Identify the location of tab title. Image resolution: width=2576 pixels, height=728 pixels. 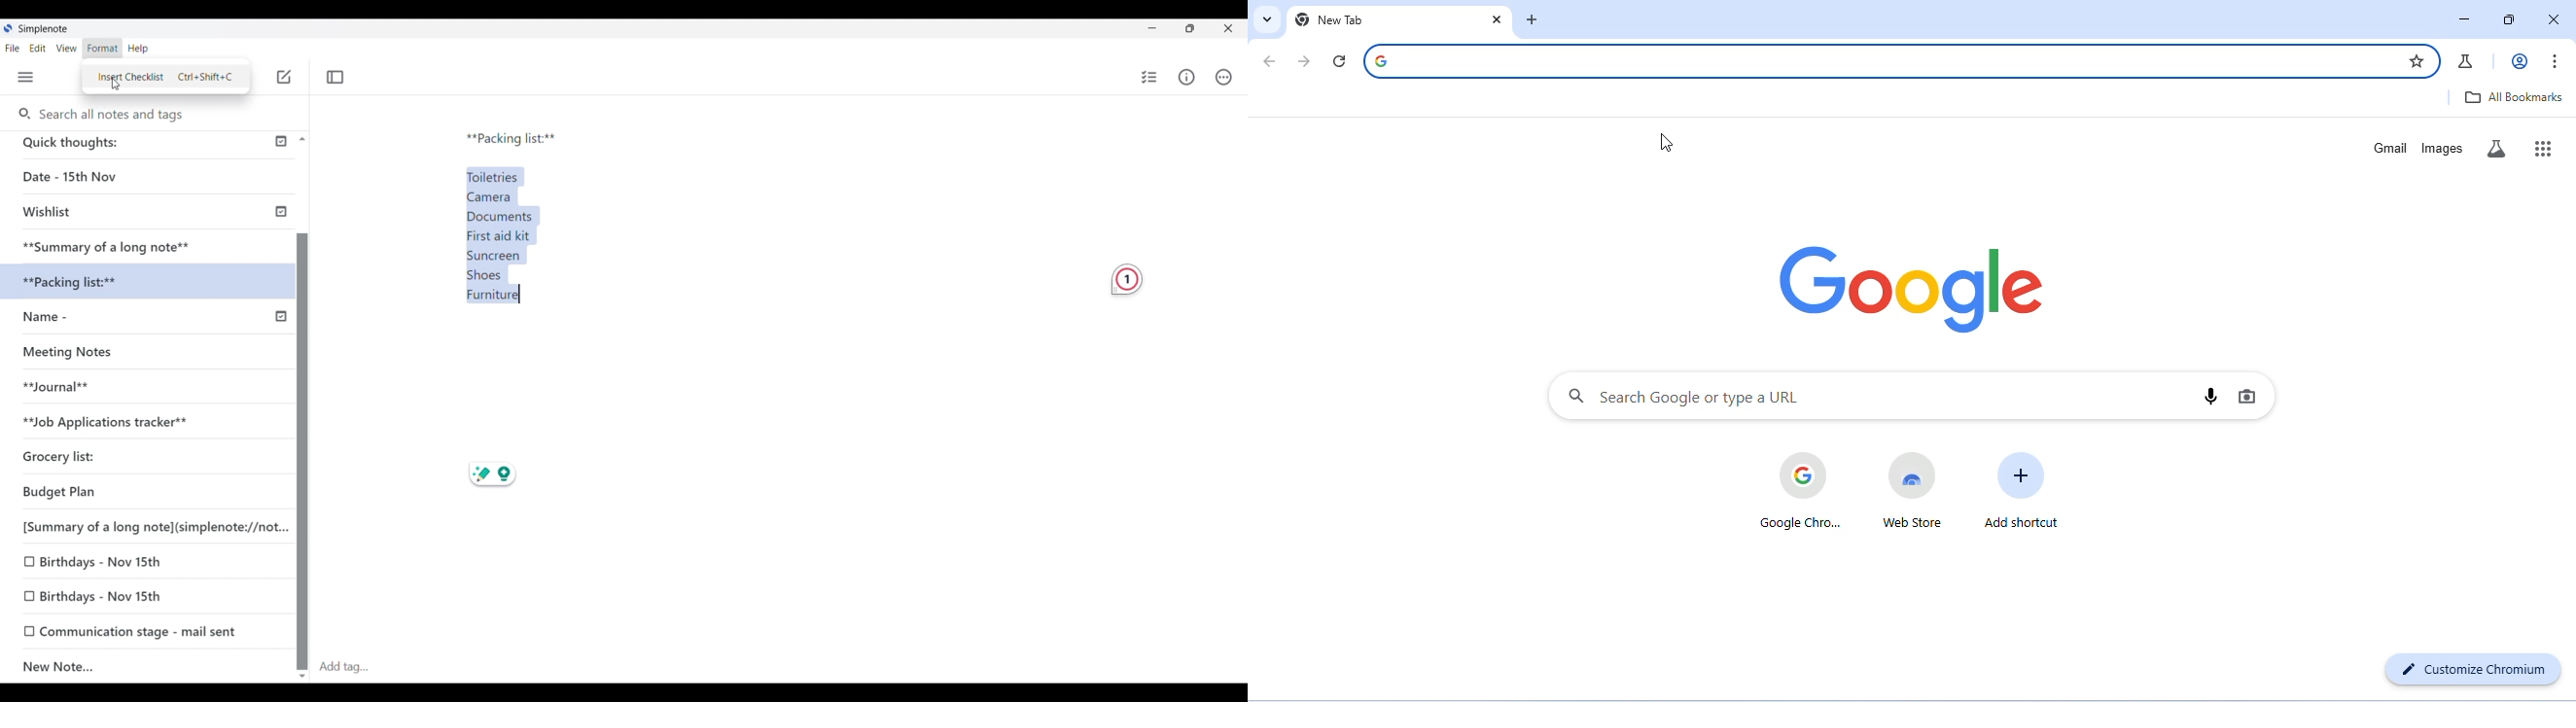
(1342, 18).